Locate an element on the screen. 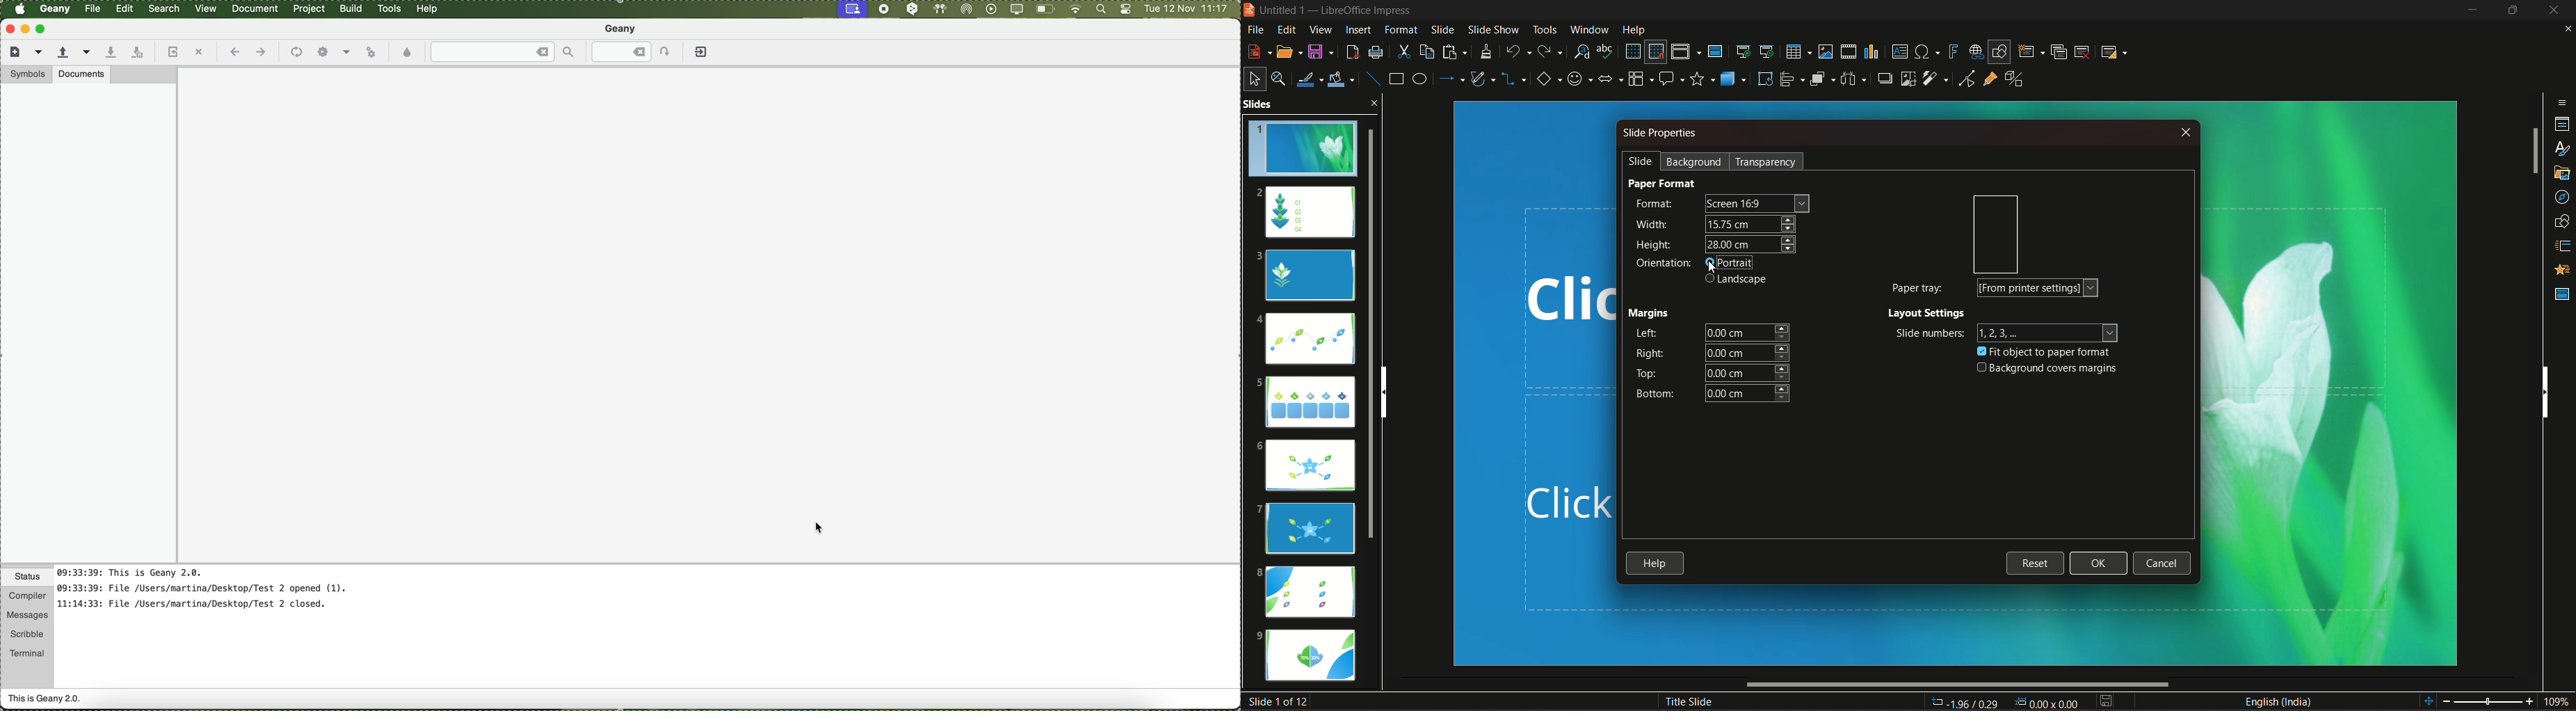 This screenshot has height=728, width=2576. shadow is located at coordinates (1885, 79).